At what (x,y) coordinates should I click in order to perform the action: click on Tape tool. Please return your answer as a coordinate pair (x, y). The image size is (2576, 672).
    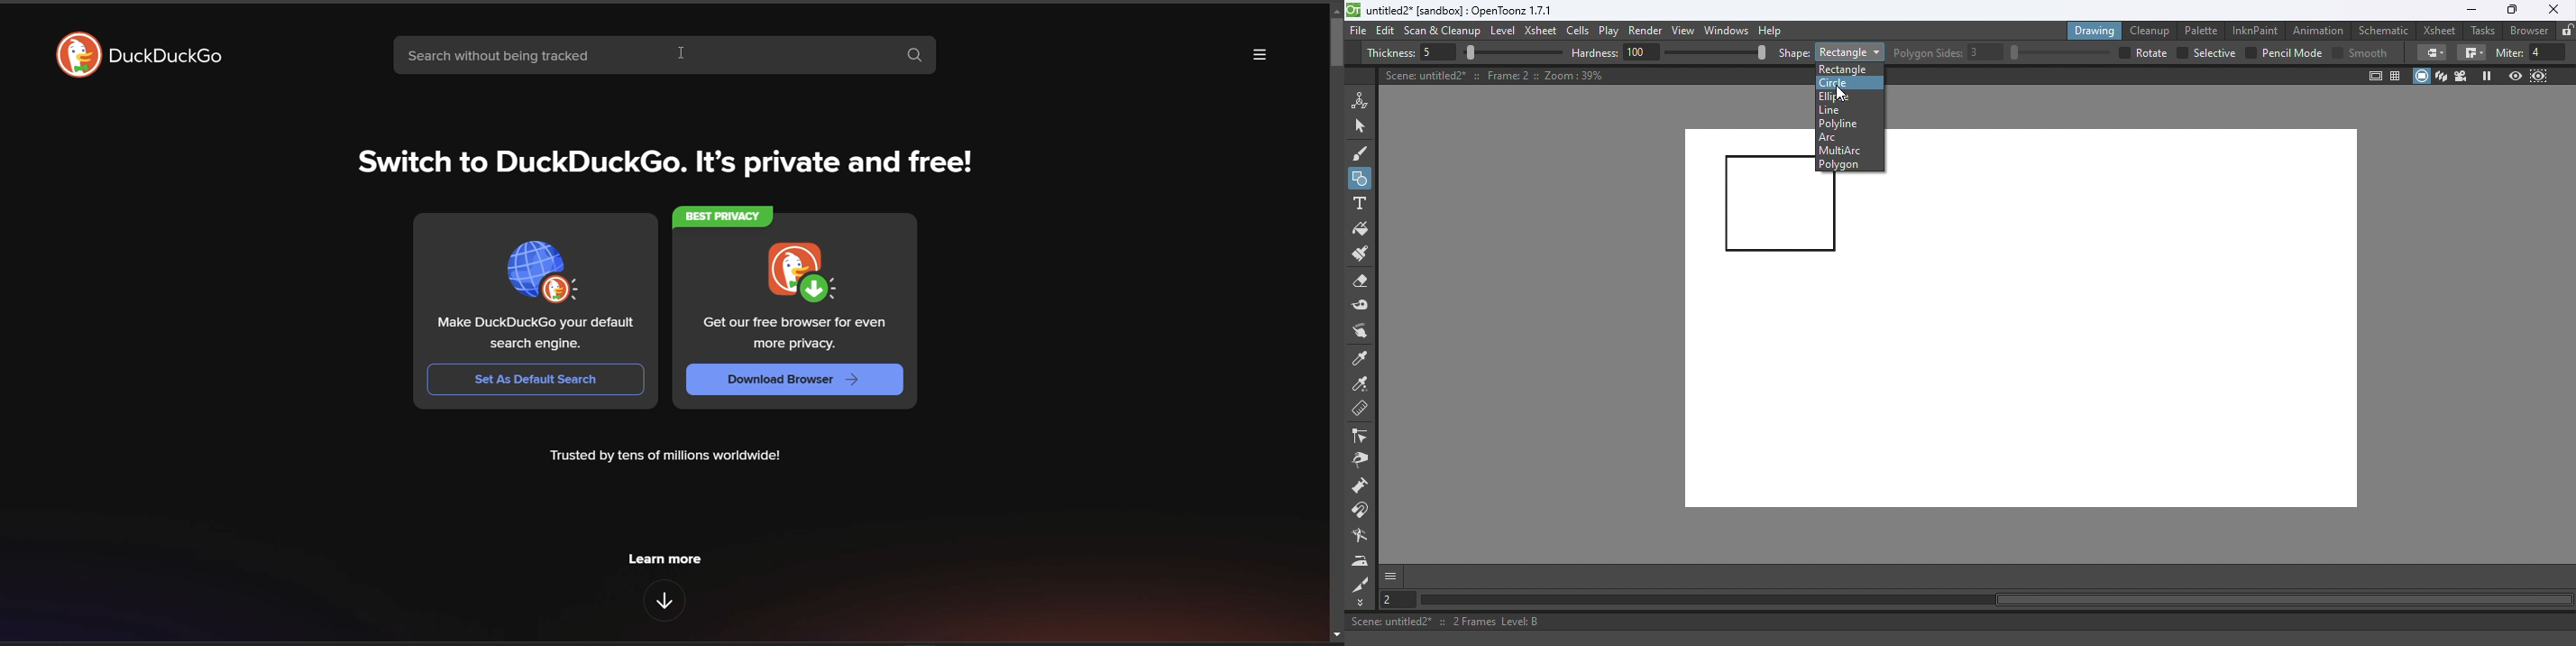
    Looking at the image, I should click on (1363, 307).